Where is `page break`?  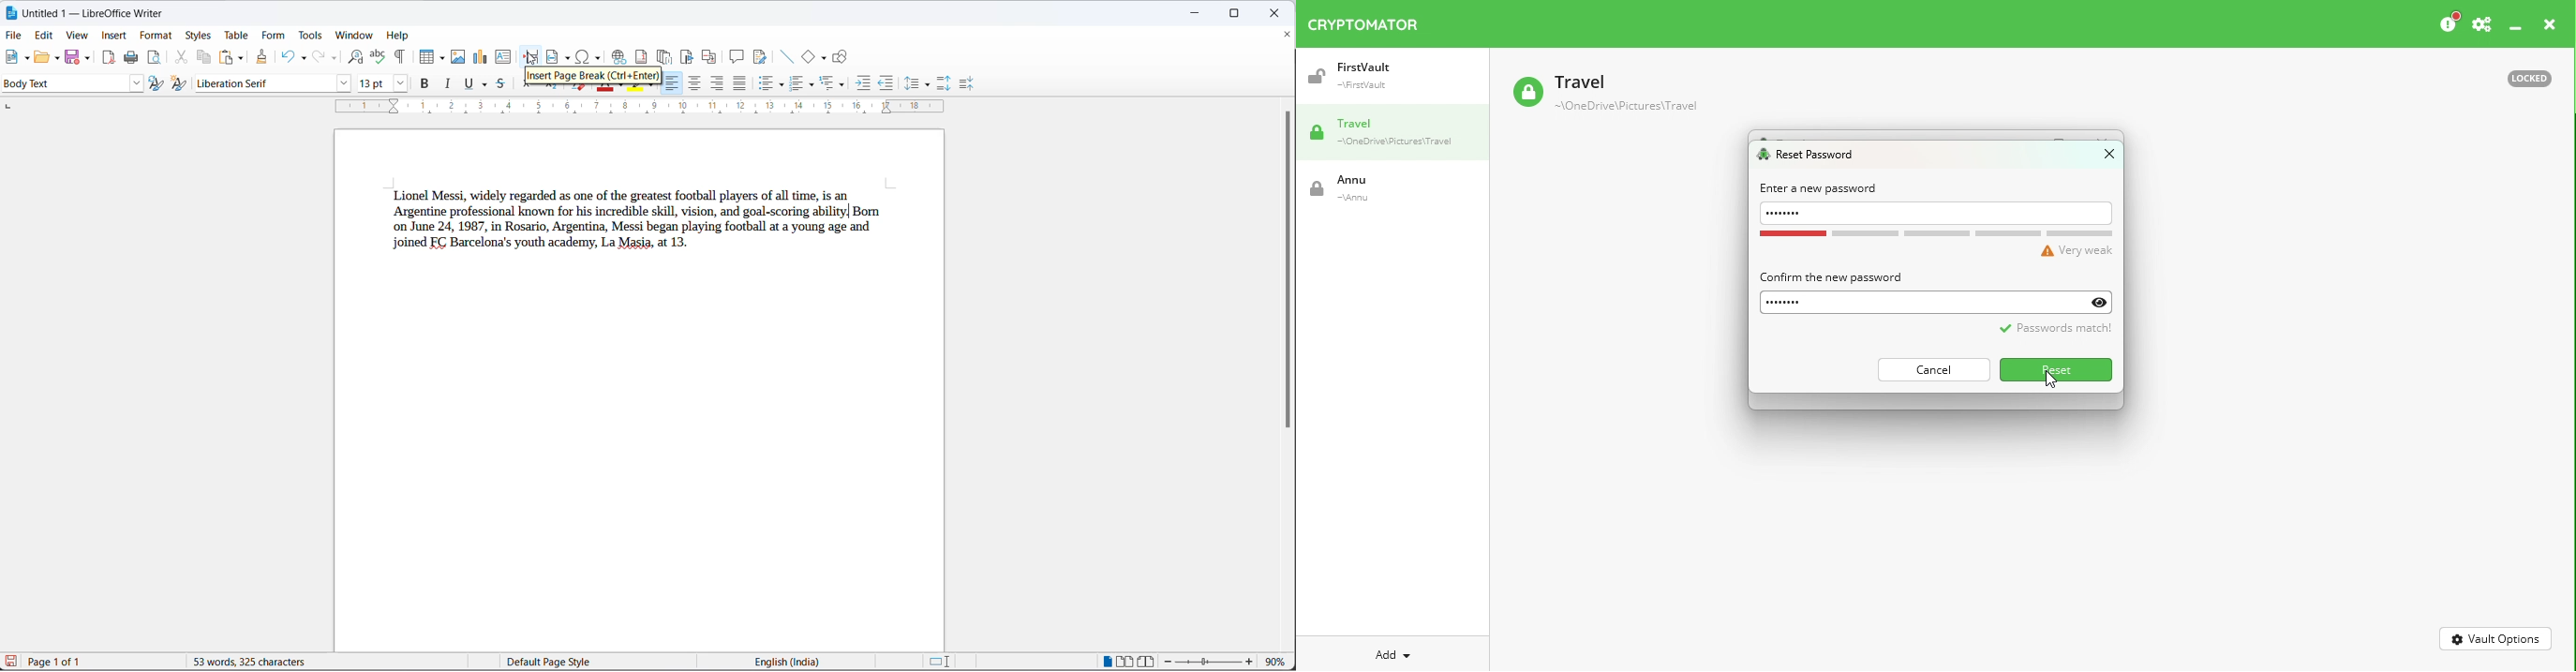
page break is located at coordinates (531, 57).